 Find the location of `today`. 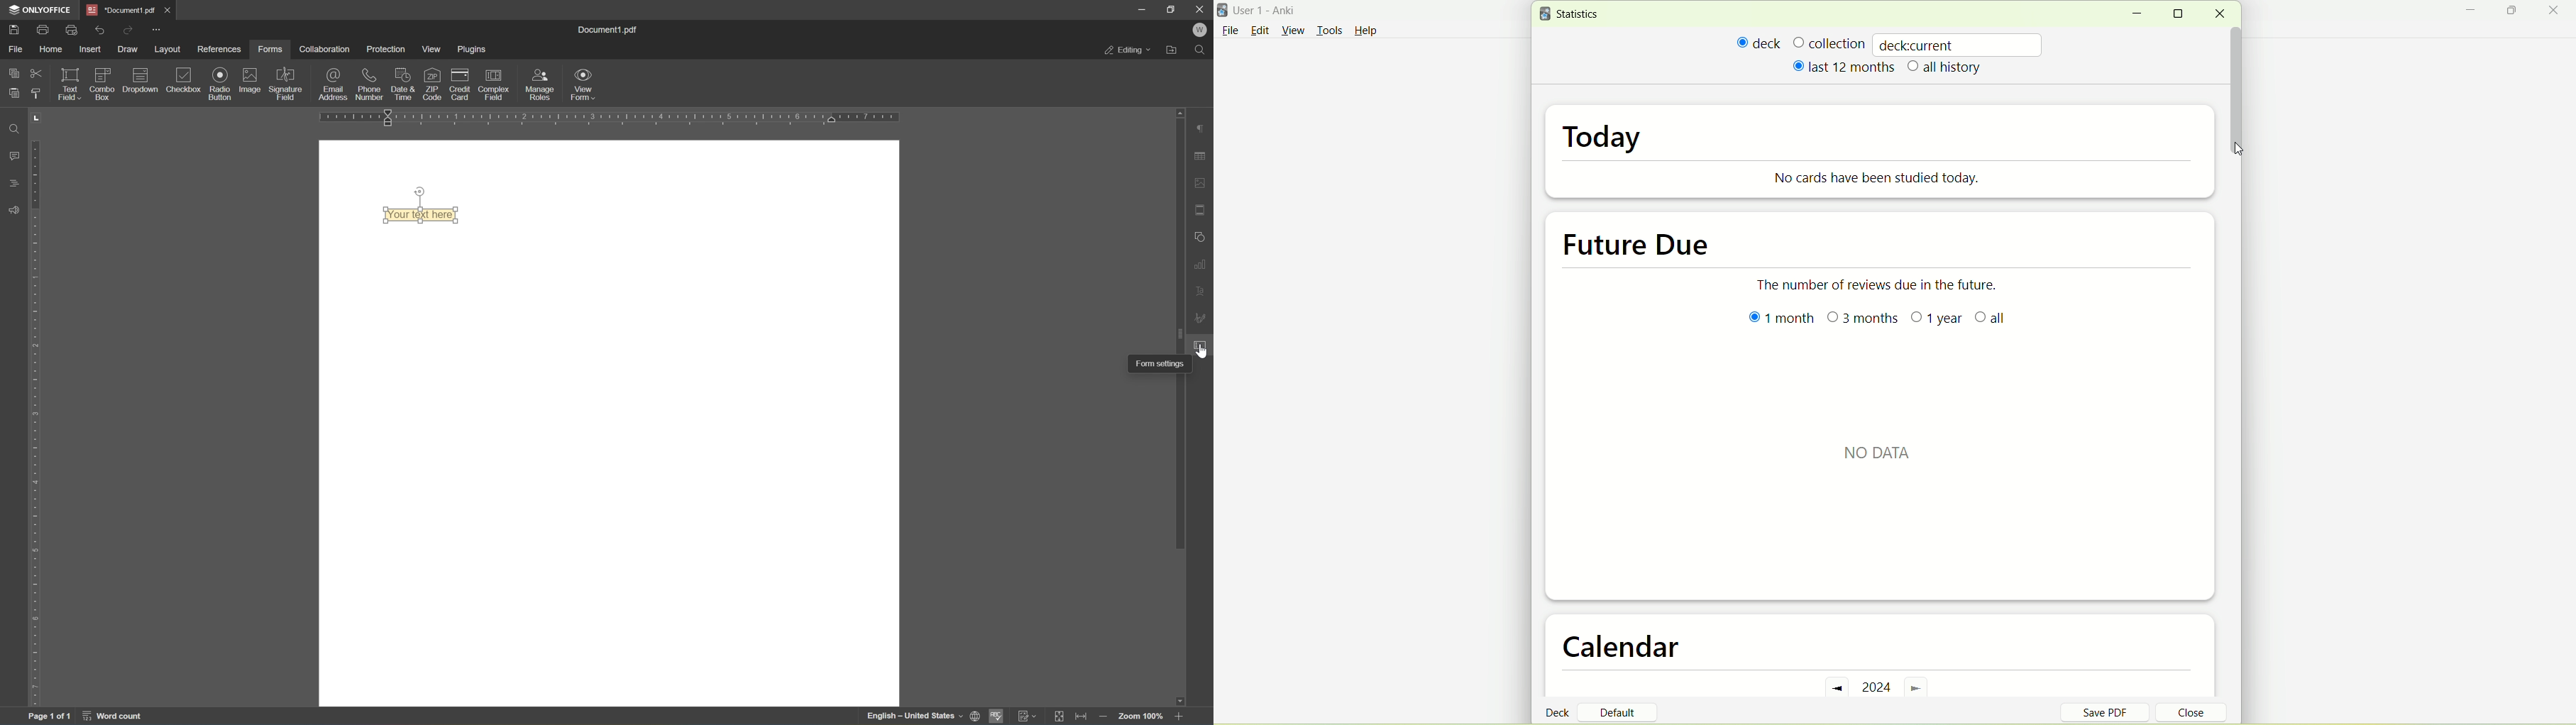

today is located at coordinates (1606, 140).